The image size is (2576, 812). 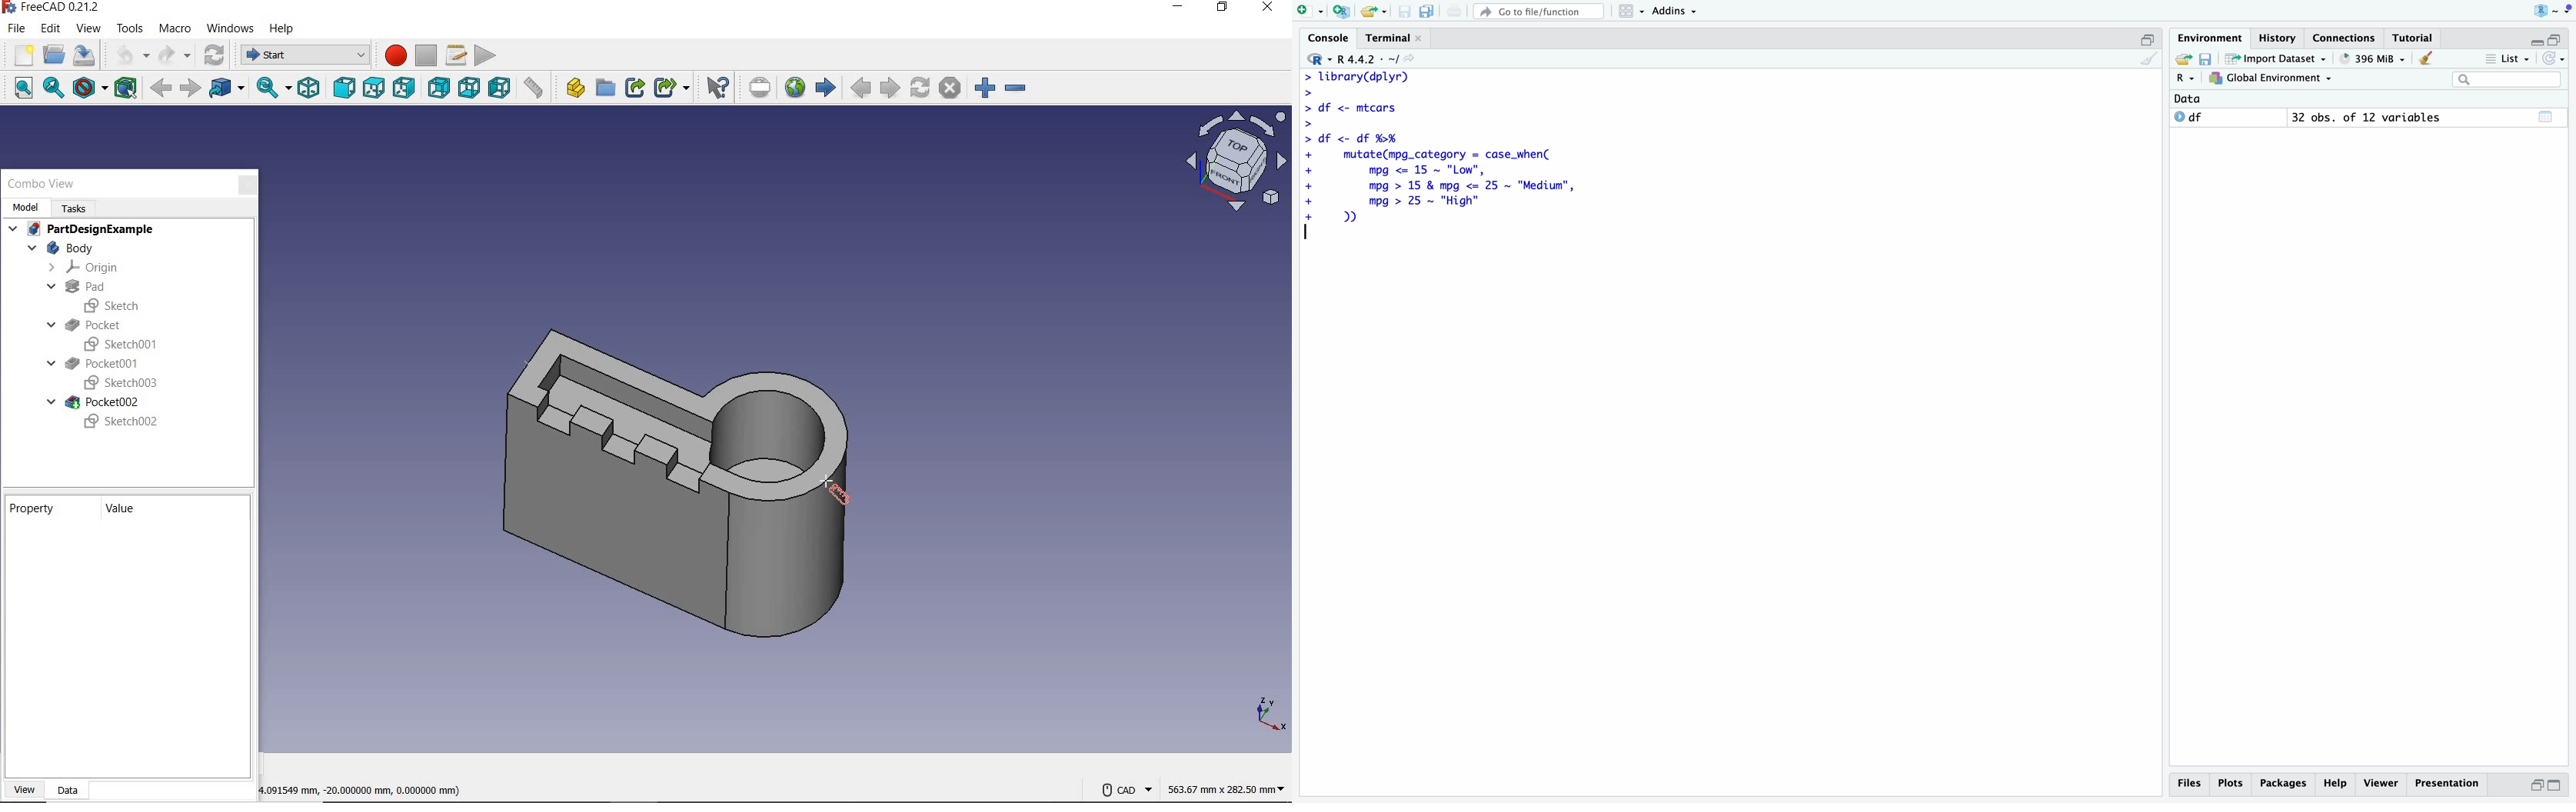 I want to click on go to file/function, so click(x=1540, y=12).